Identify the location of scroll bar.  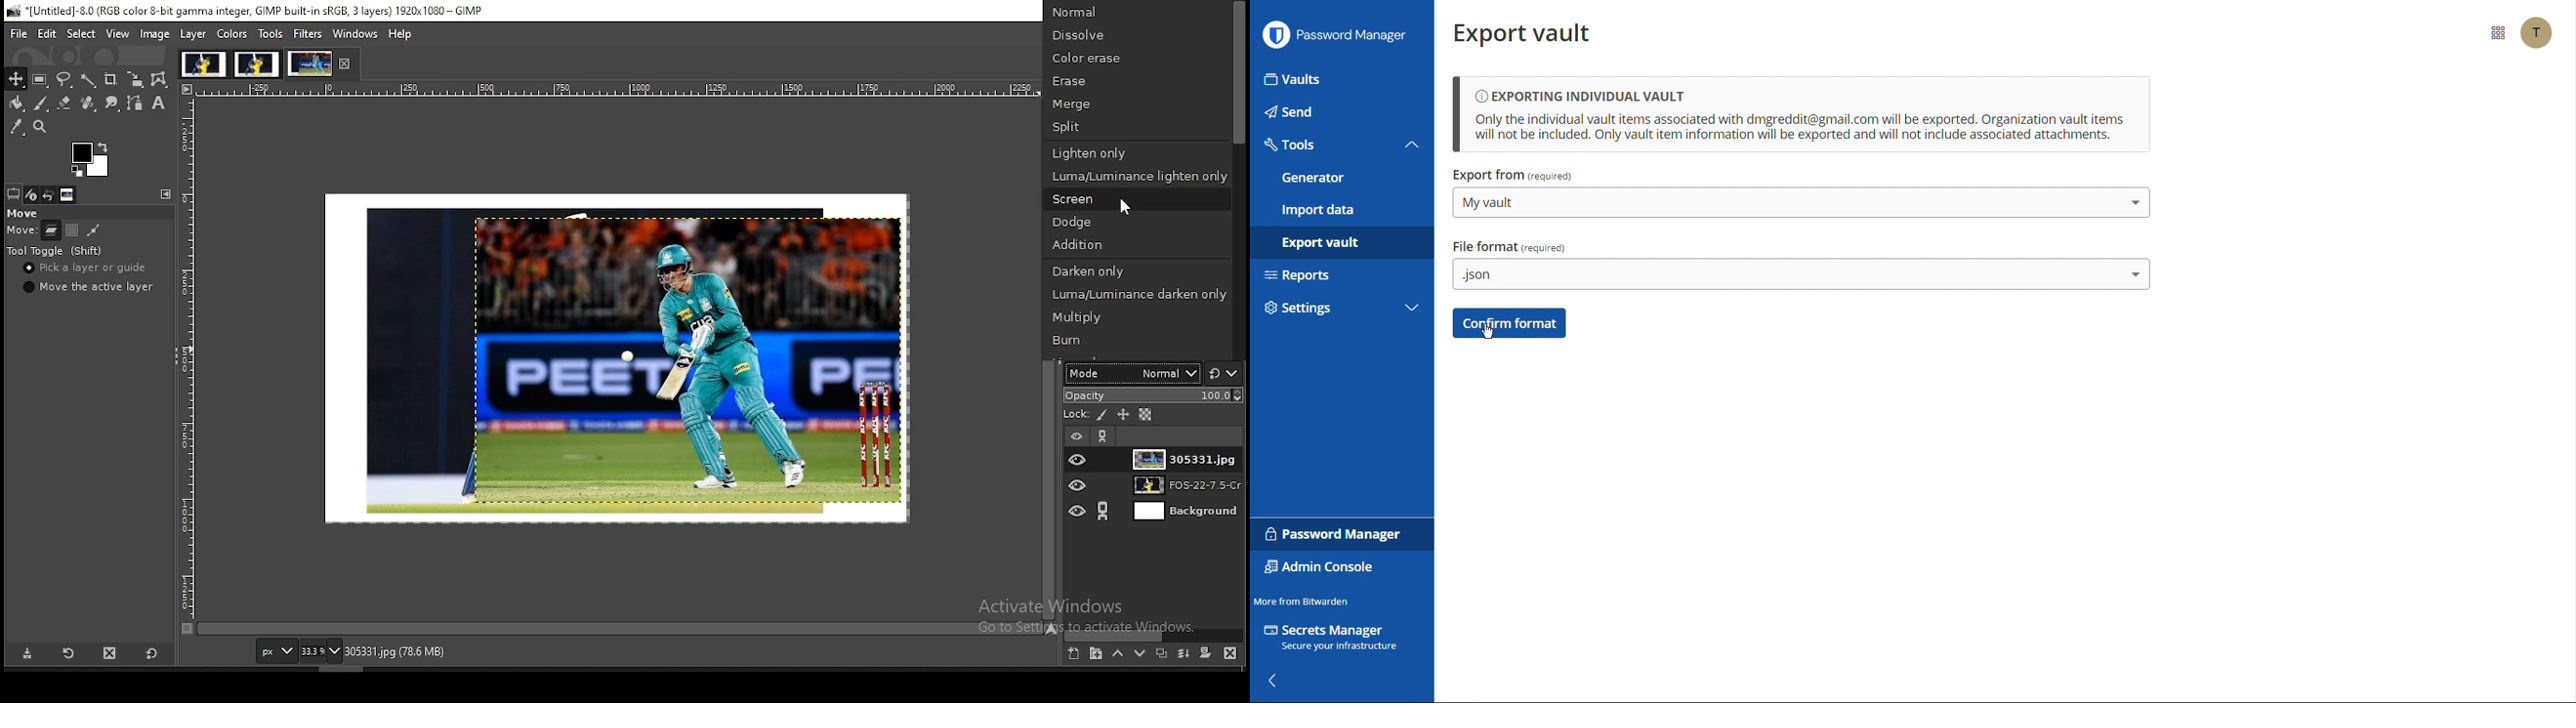
(620, 628).